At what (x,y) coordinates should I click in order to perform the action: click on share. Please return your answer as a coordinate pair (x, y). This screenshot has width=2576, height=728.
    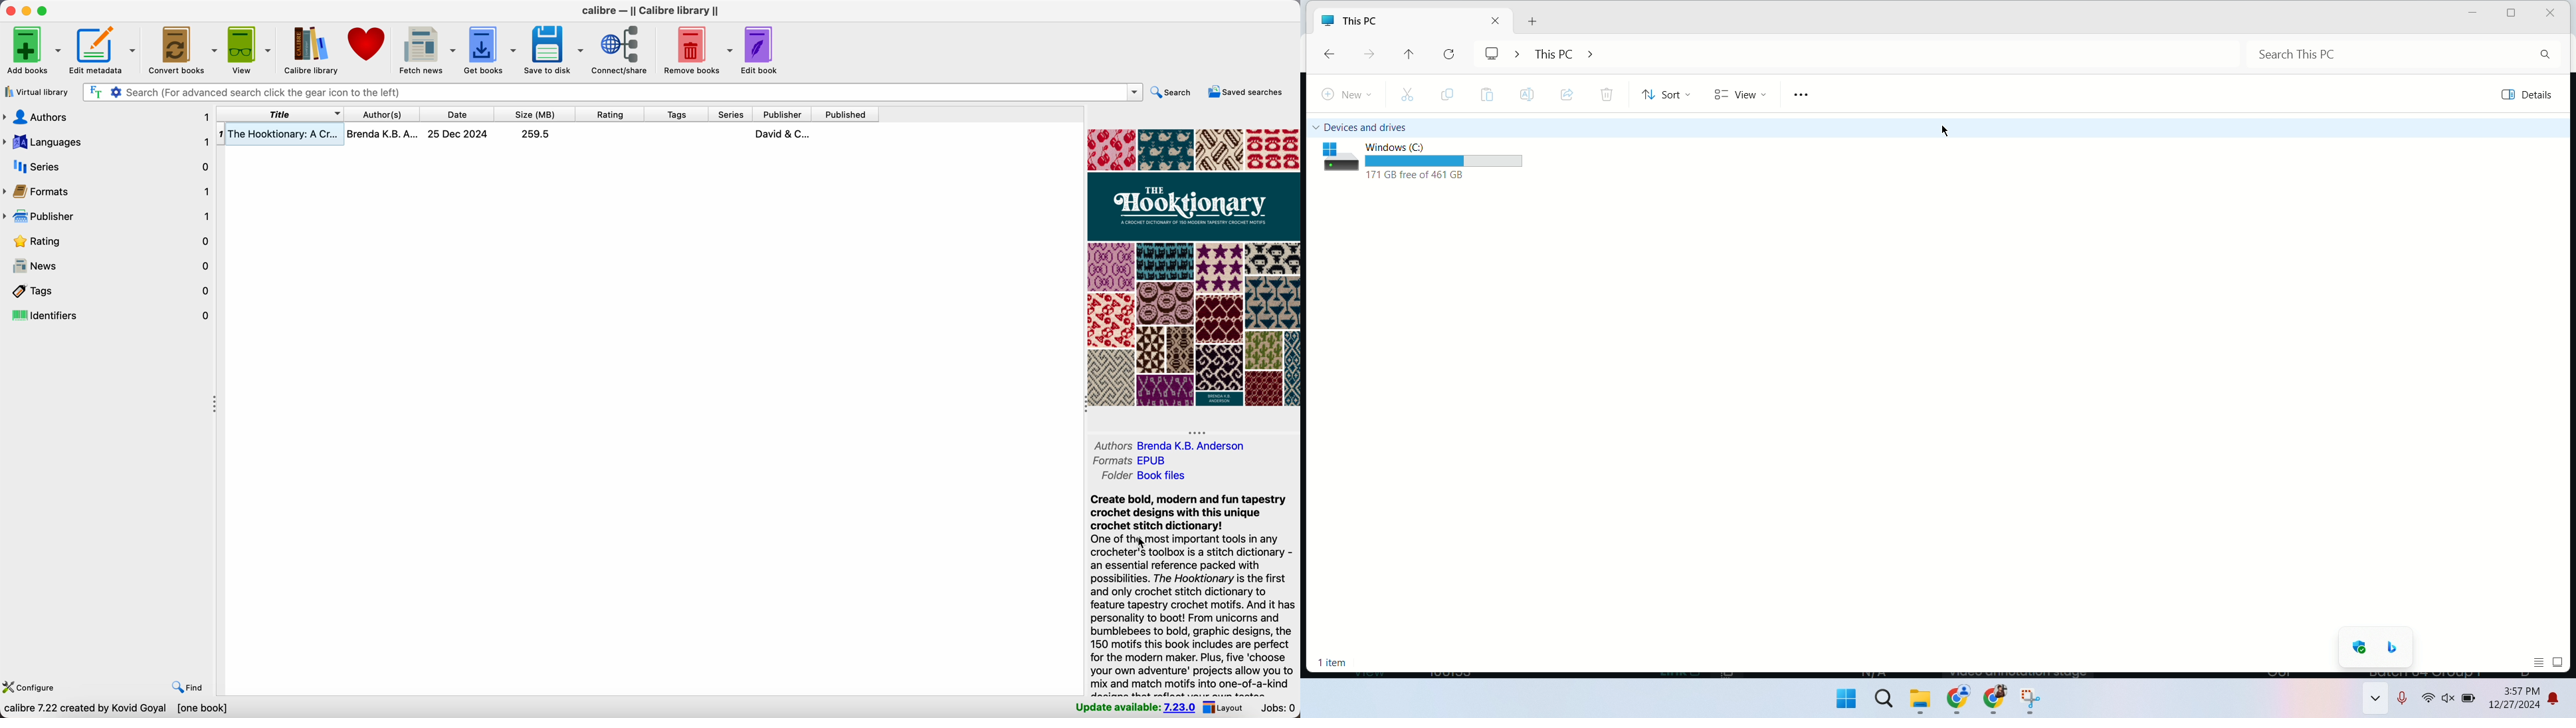
    Looking at the image, I should click on (1568, 96).